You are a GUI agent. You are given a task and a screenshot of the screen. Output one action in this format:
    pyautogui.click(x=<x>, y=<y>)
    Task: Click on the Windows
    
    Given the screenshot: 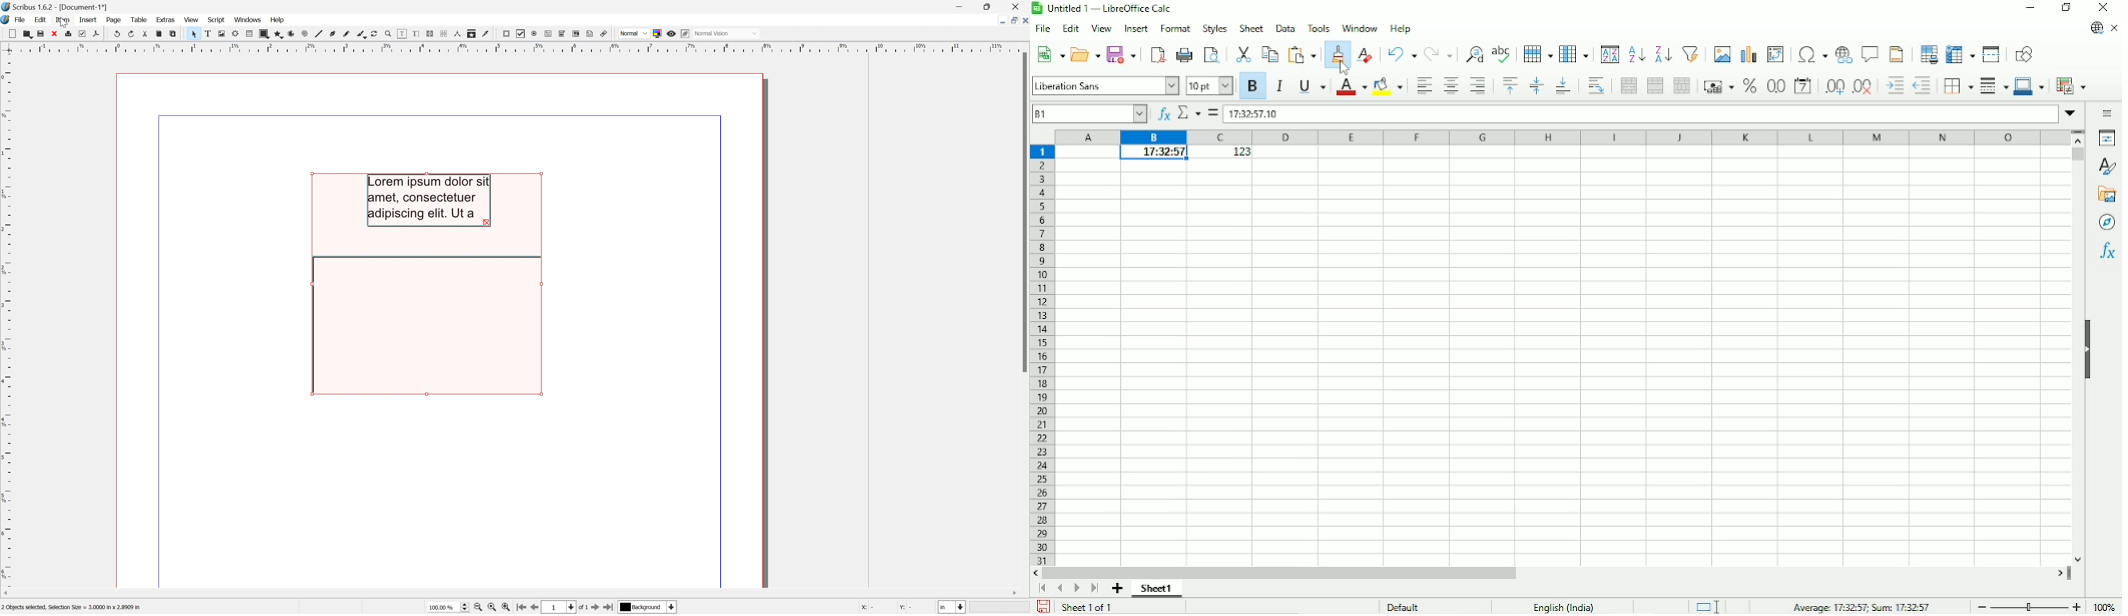 What is the action you would take?
    pyautogui.click(x=250, y=21)
    